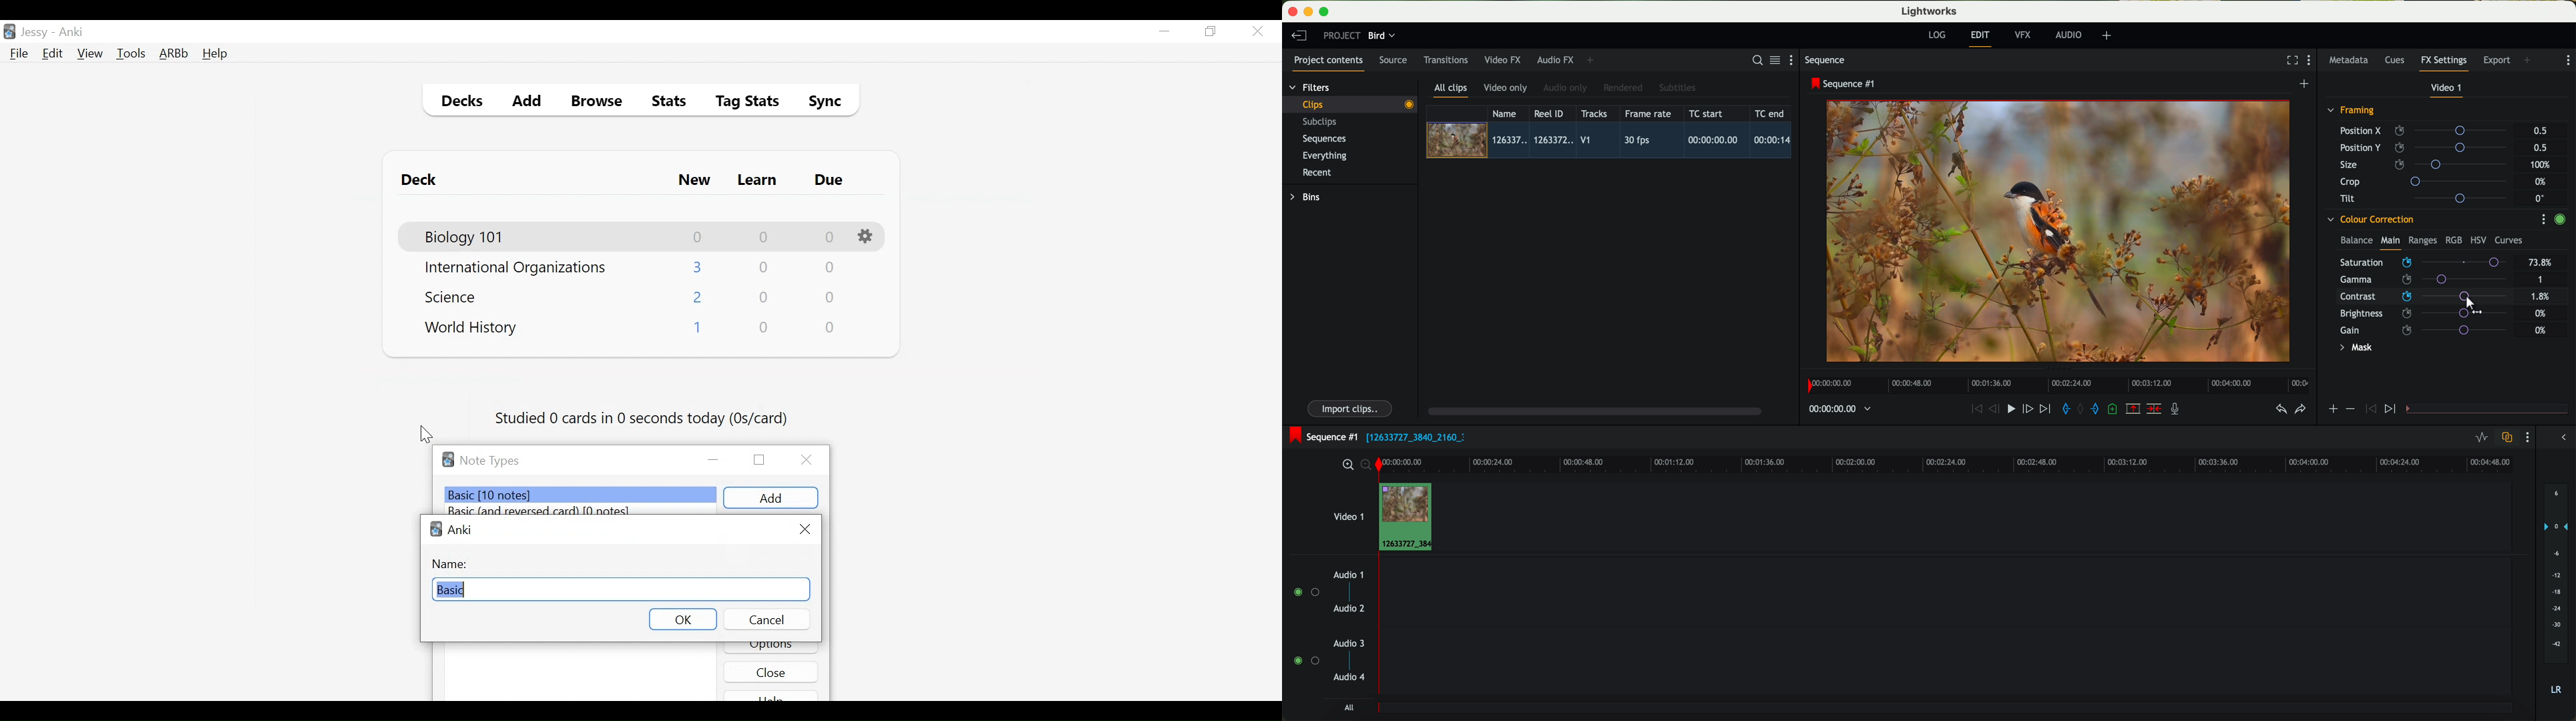 The image size is (2576, 728). I want to click on Deck Name, so click(515, 268).